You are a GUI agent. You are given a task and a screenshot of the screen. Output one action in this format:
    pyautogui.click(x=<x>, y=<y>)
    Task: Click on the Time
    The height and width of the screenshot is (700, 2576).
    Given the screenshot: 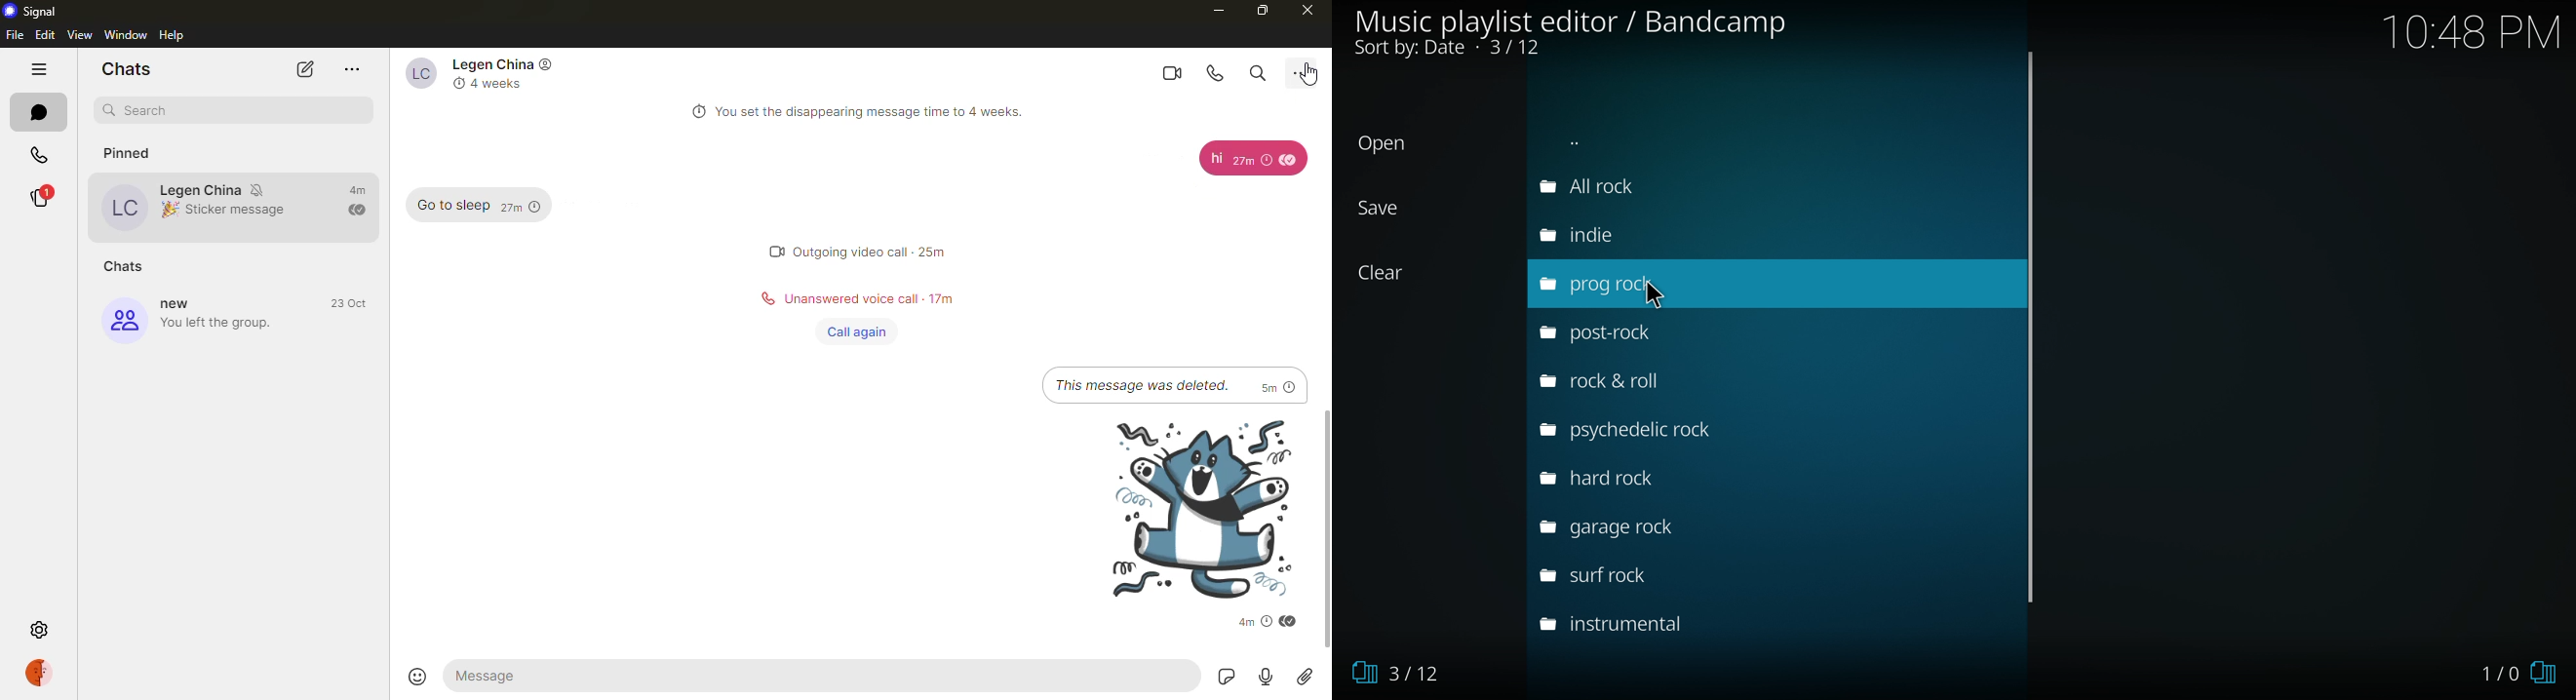 What is the action you would take?
    pyautogui.click(x=2475, y=33)
    